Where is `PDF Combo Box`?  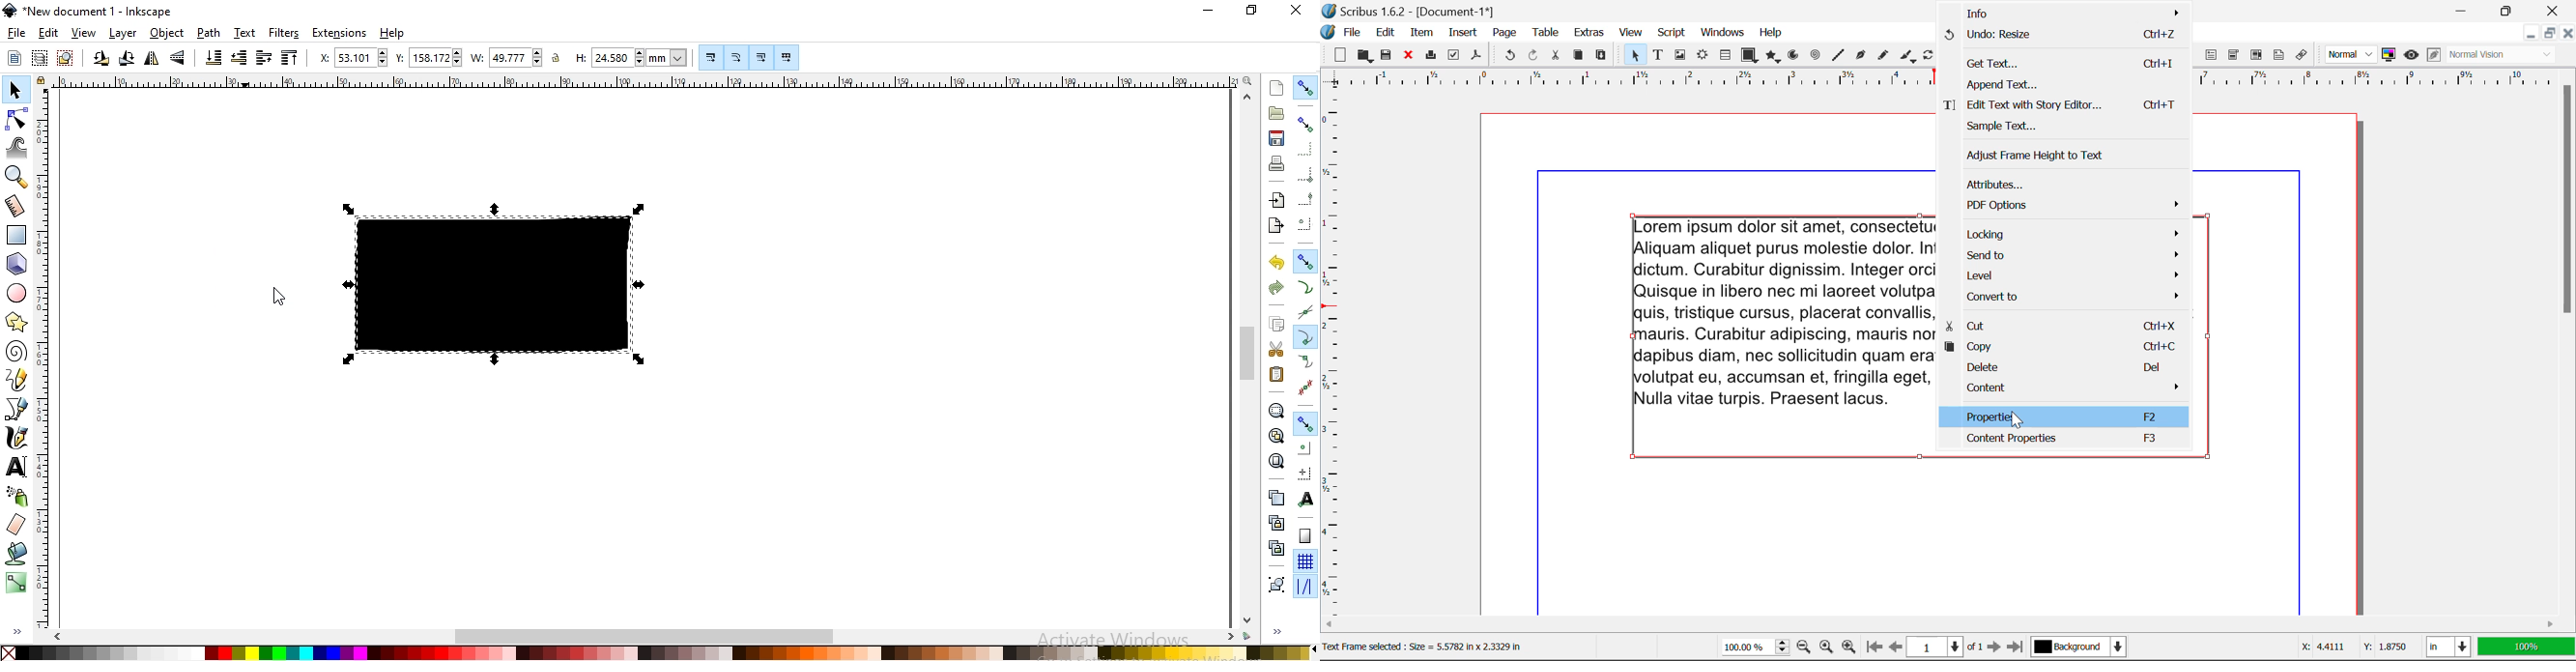 PDF Combo Box is located at coordinates (2233, 57).